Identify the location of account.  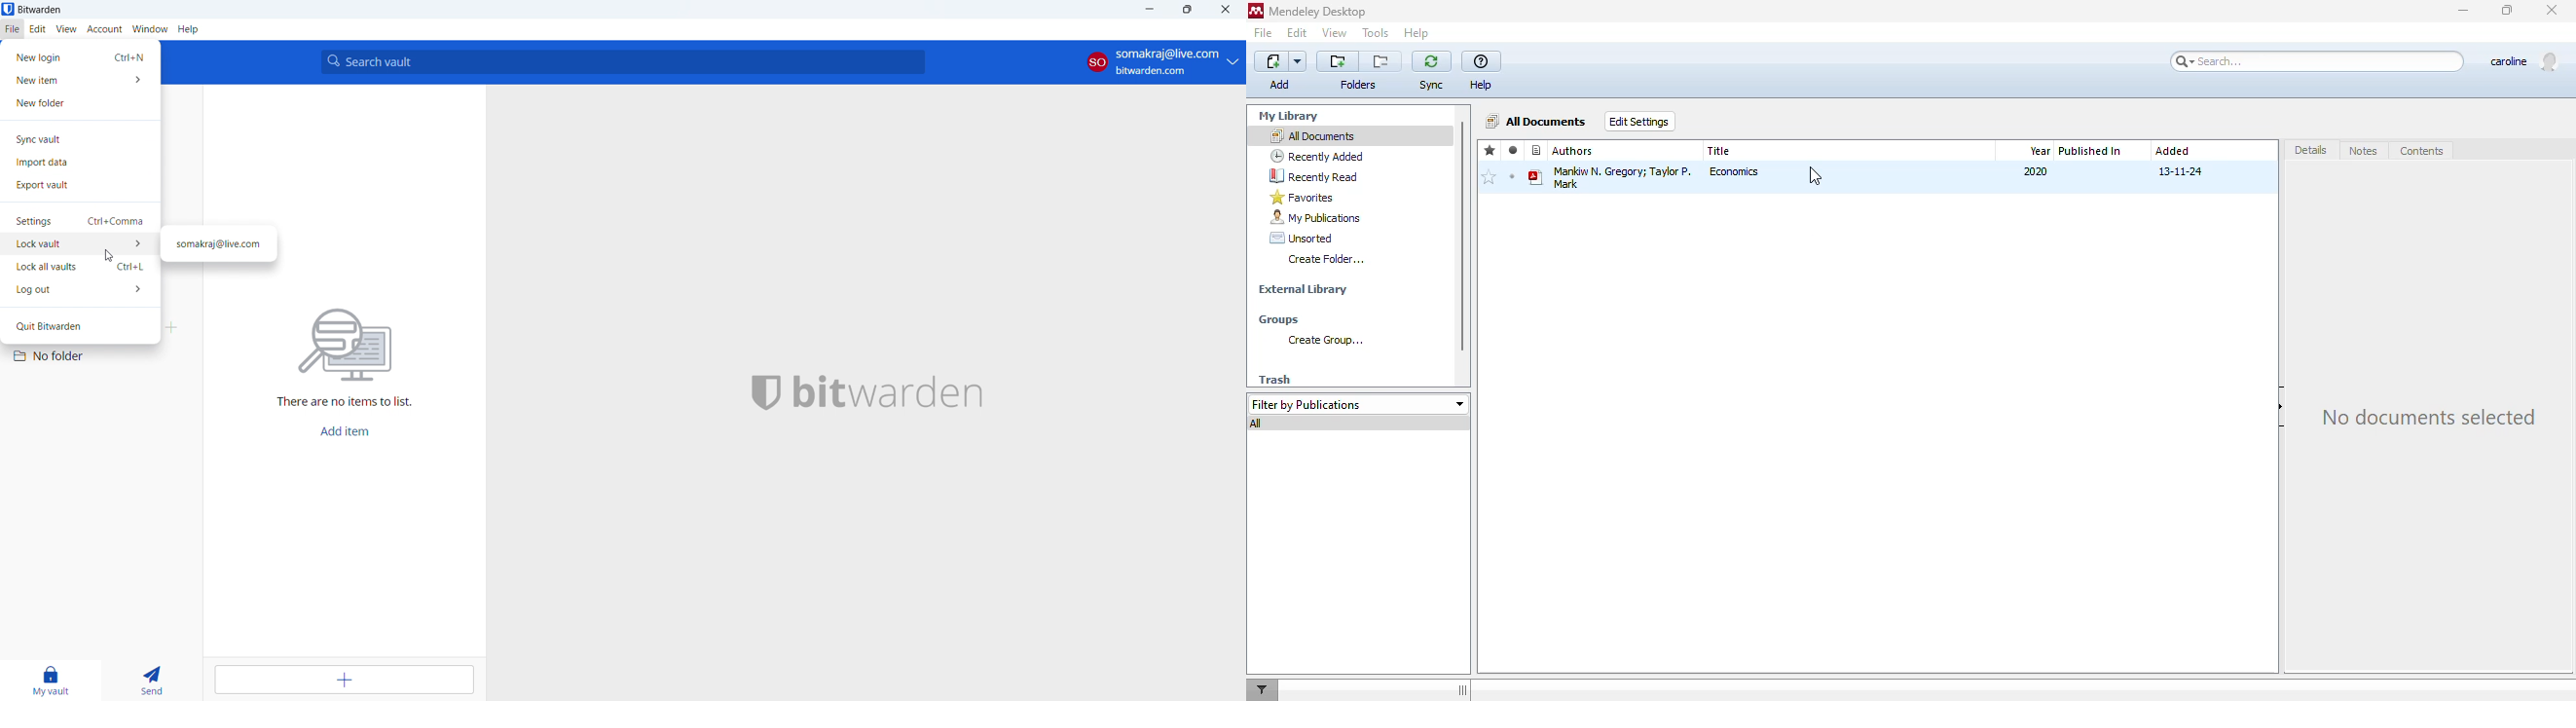
(105, 30).